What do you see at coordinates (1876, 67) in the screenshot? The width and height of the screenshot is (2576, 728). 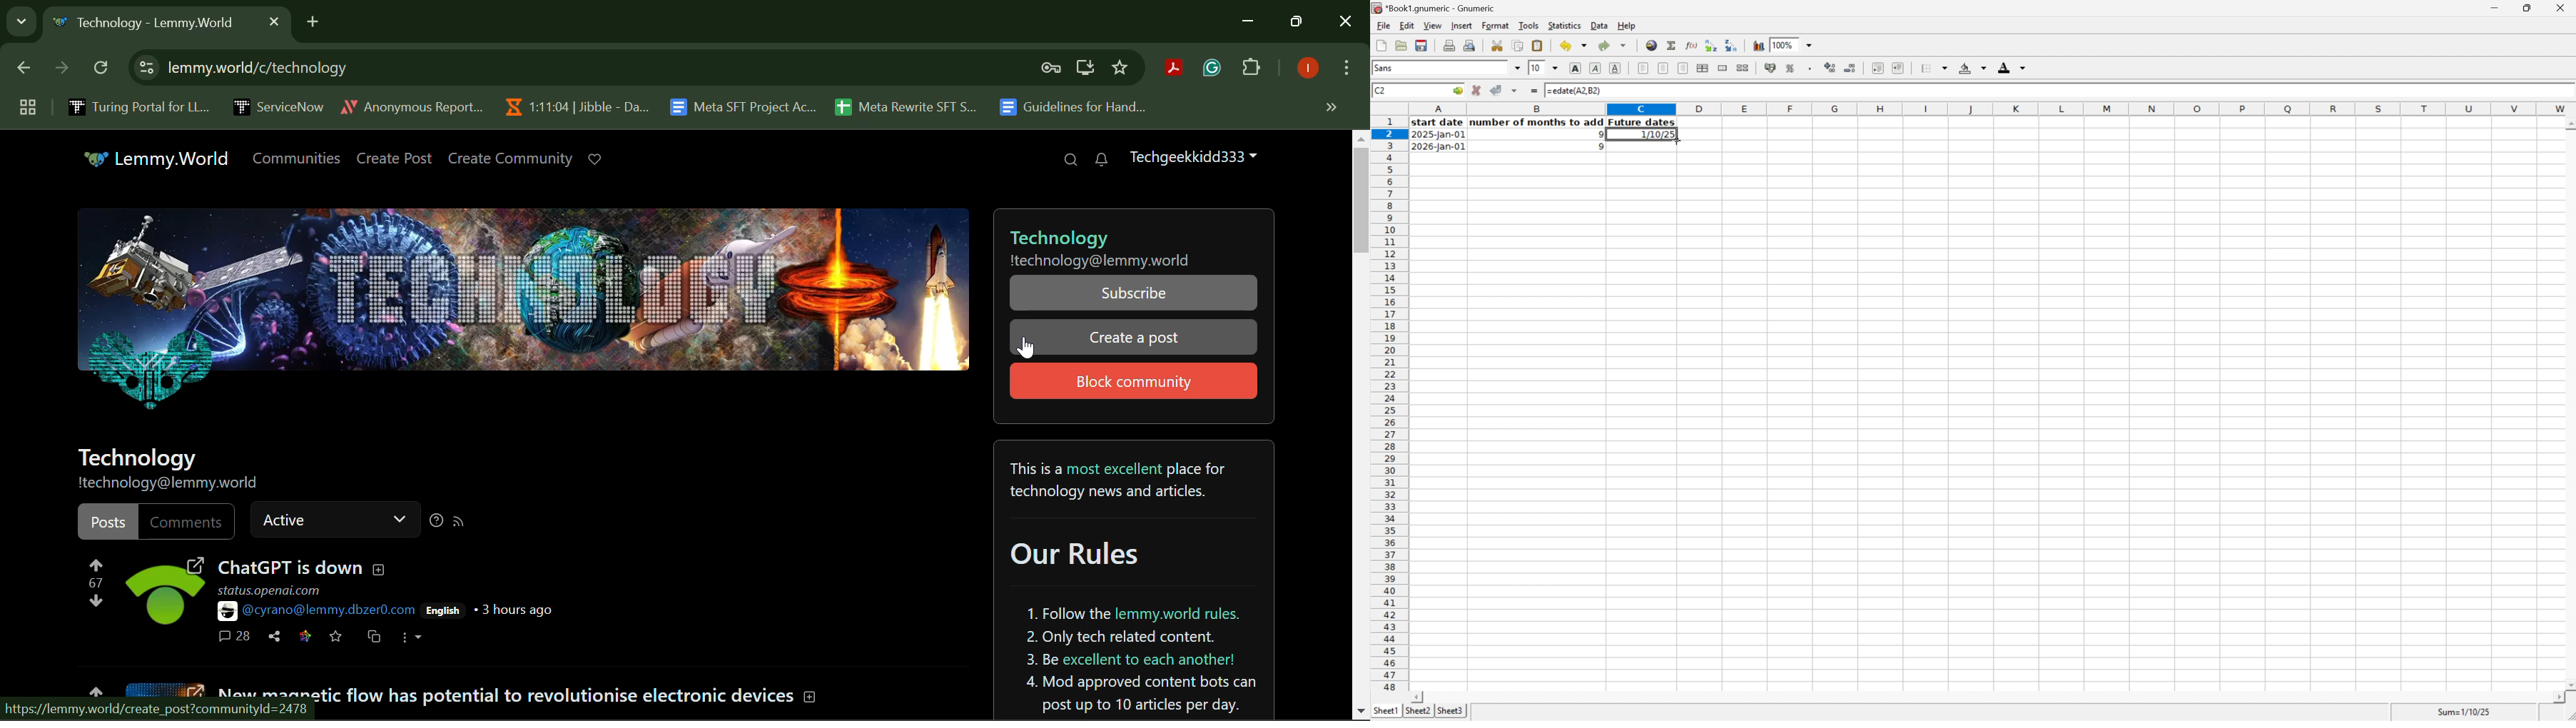 I see `Decrease indent, and align the contents to the left` at bounding box center [1876, 67].